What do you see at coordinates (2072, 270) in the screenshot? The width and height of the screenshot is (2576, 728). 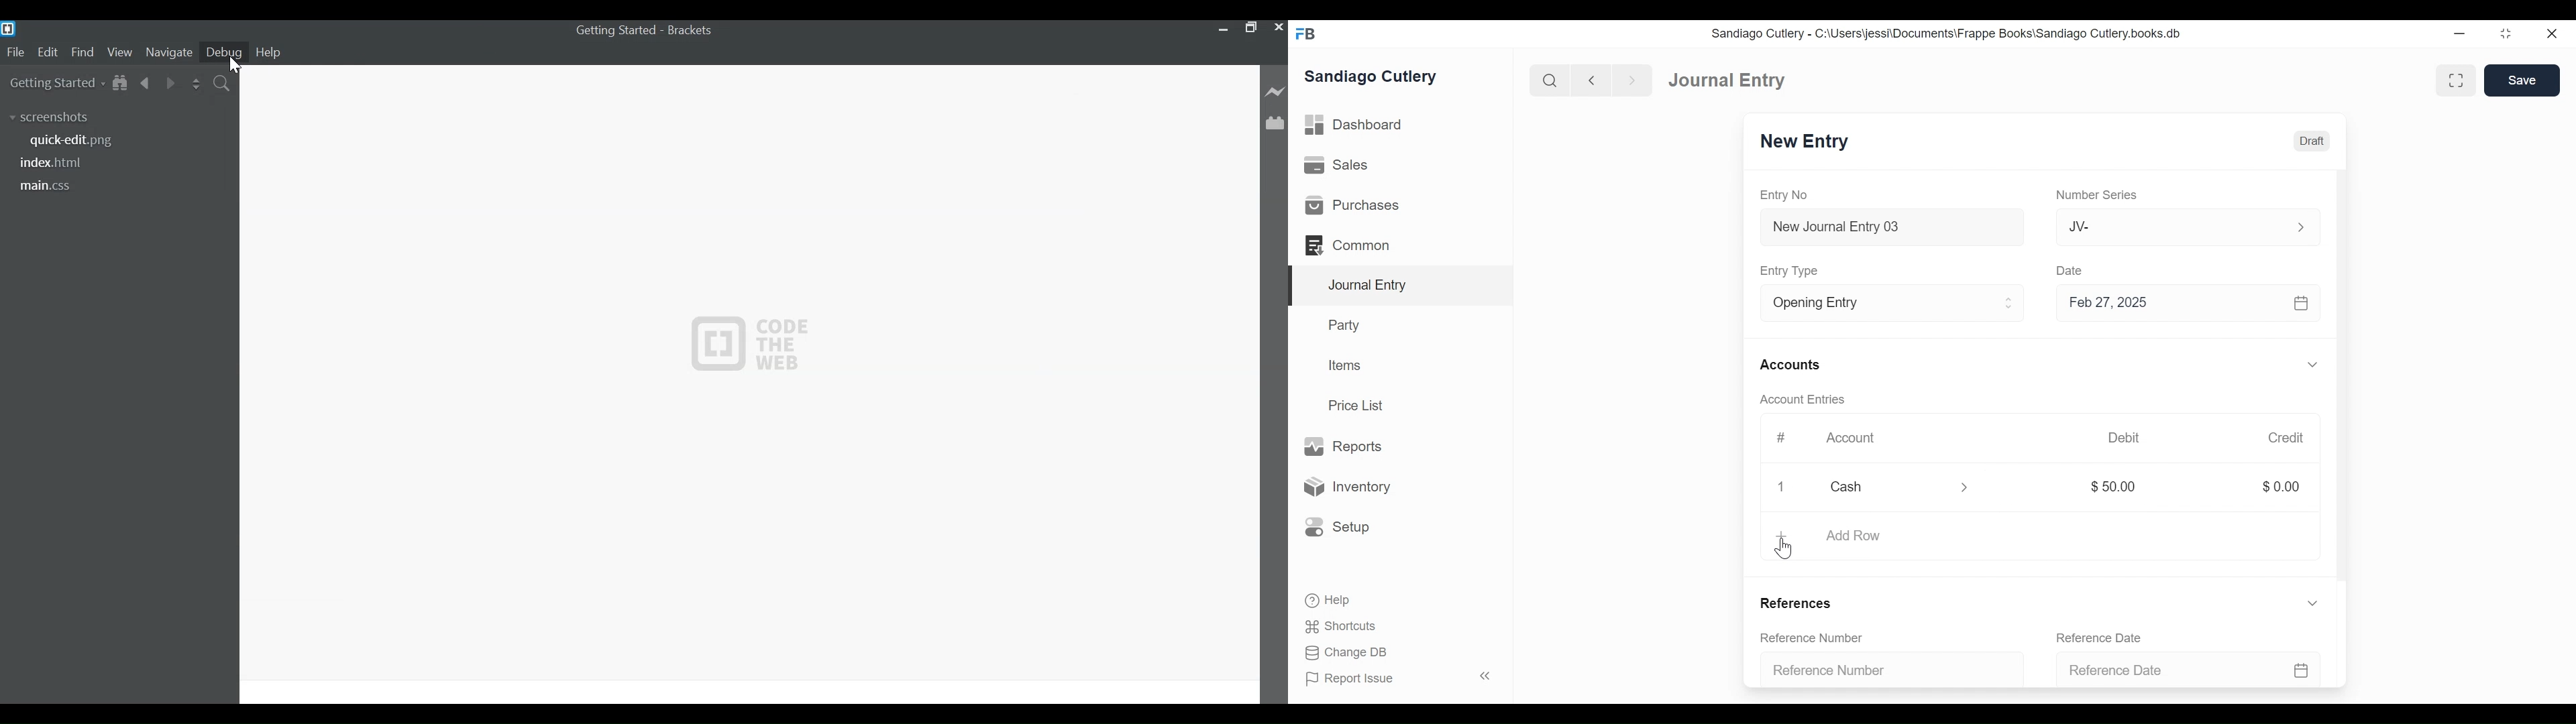 I see `Date` at bounding box center [2072, 270].